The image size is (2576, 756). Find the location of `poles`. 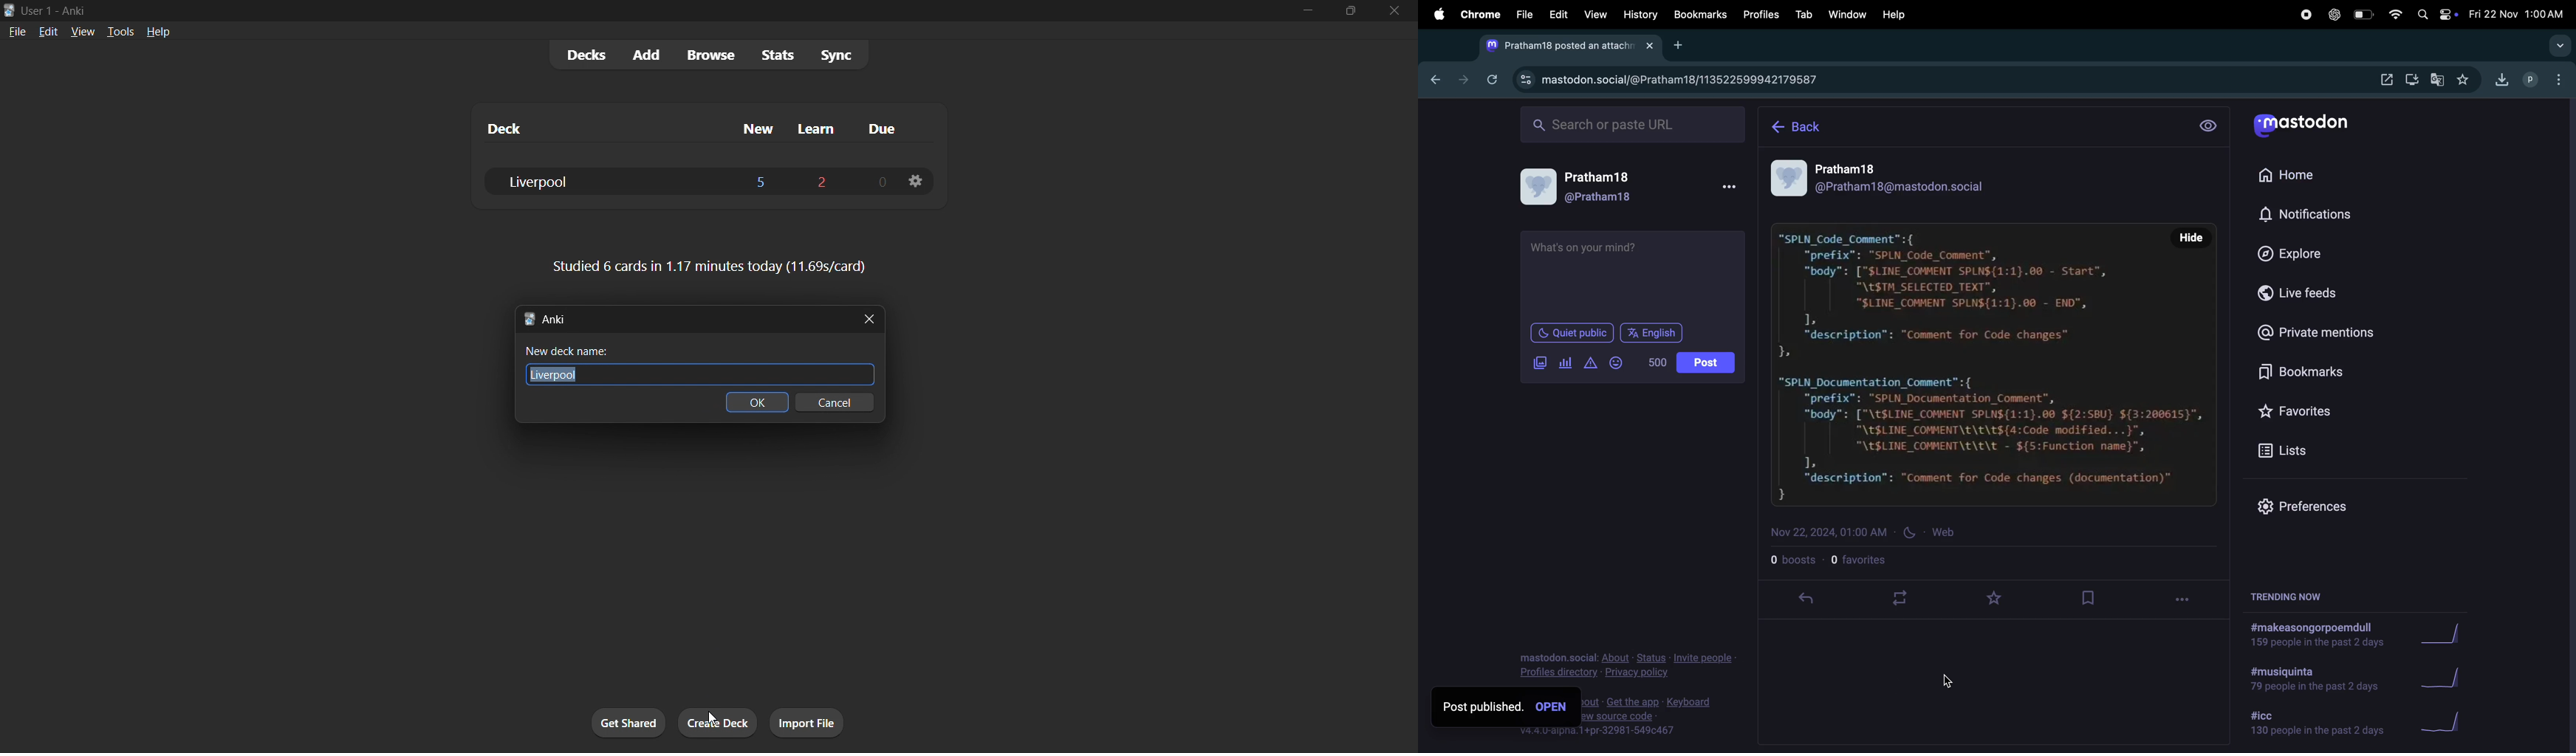

poles is located at coordinates (1565, 361).